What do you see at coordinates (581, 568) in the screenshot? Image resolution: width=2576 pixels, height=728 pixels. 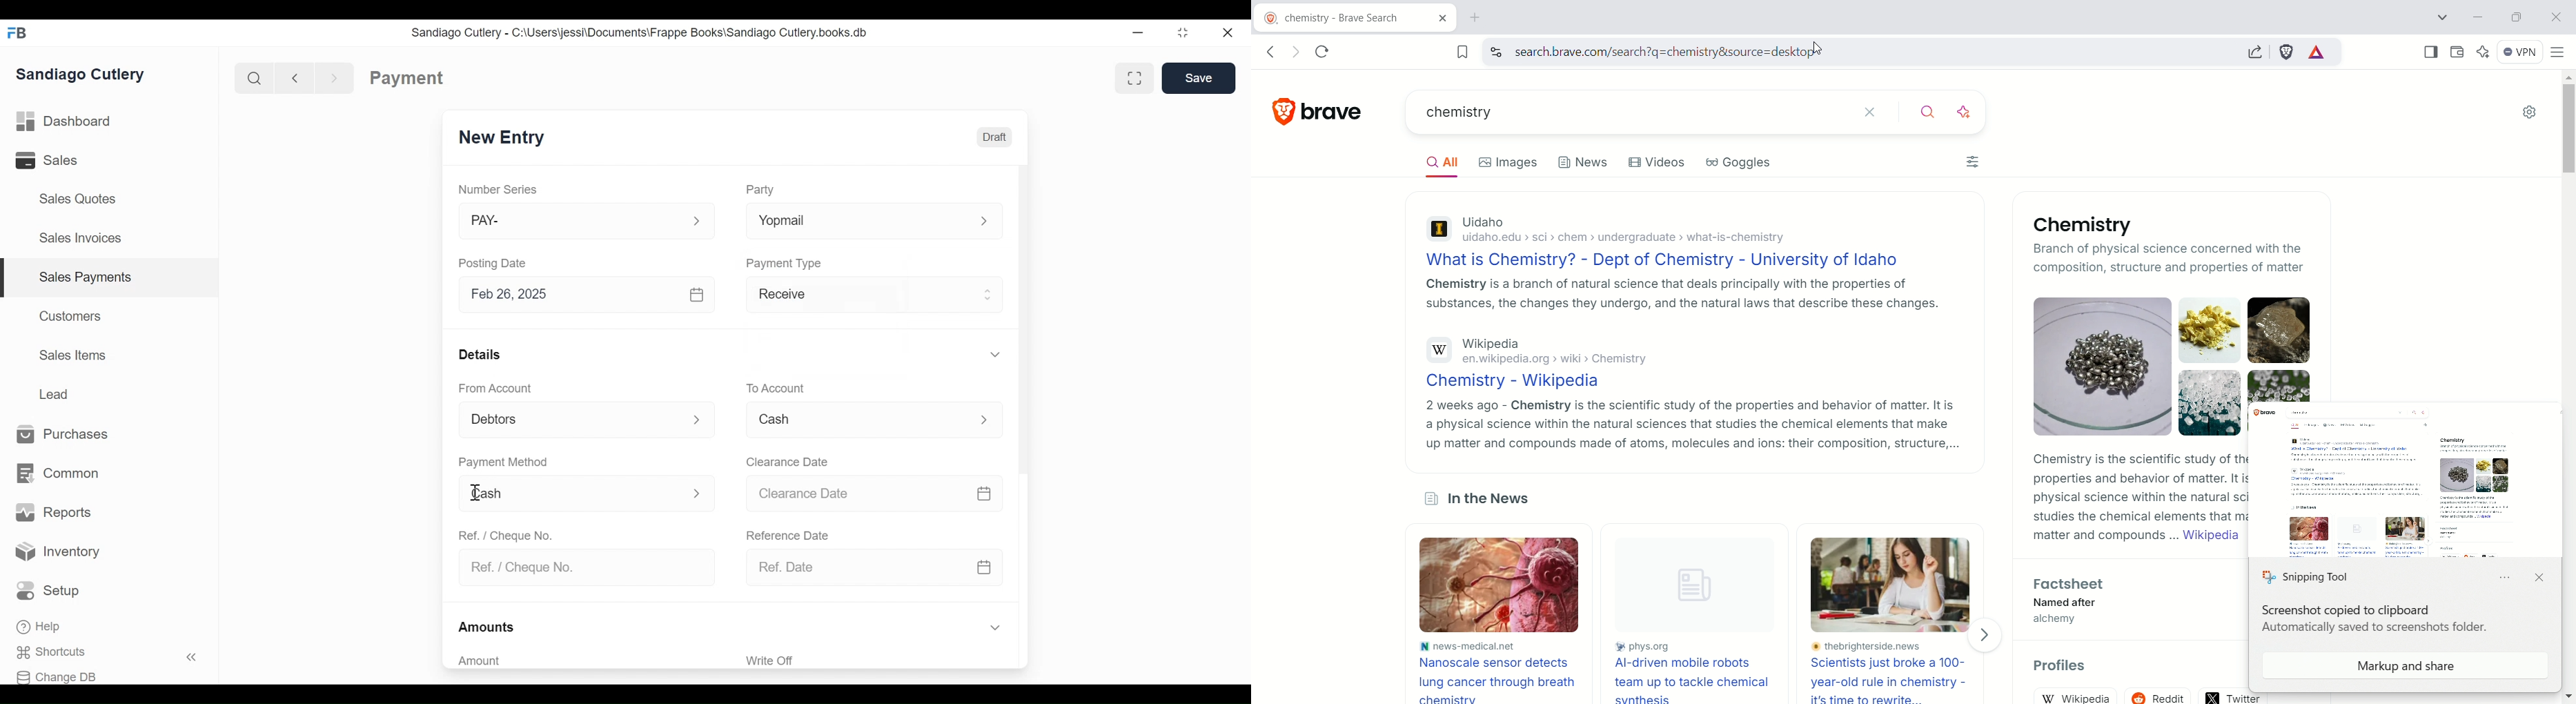 I see `Ref. / Cheque No.` at bounding box center [581, 568].